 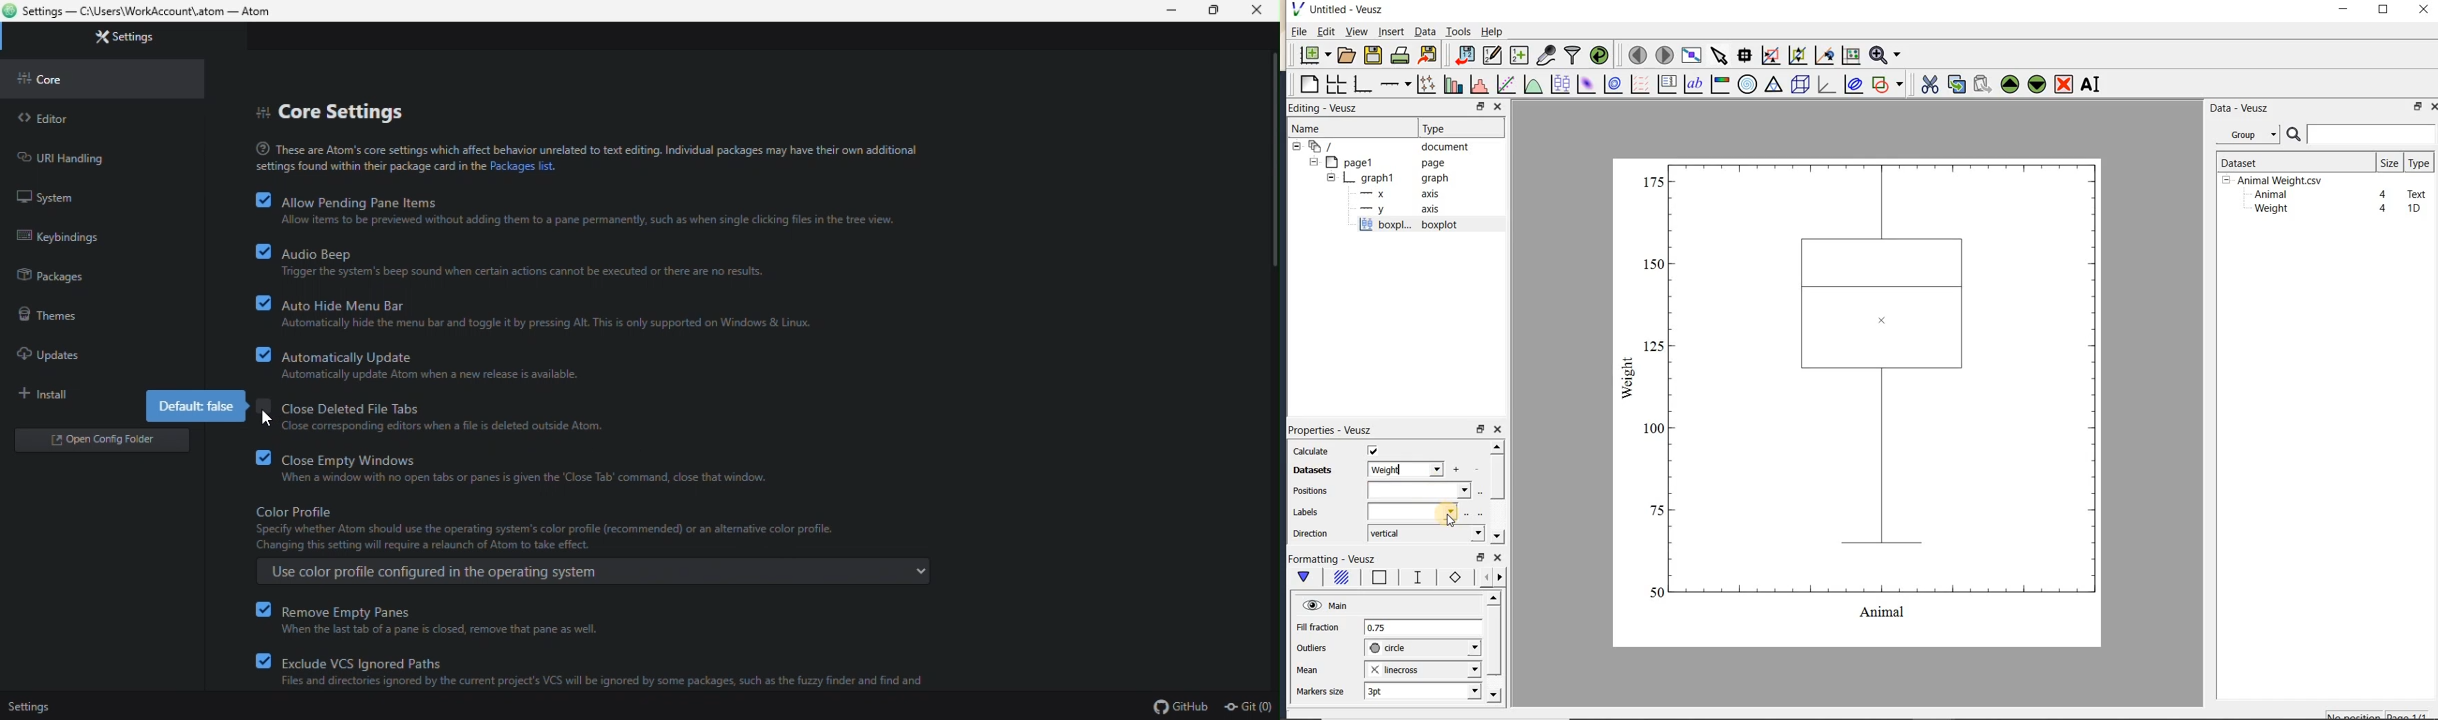 What do you see at coordinates (1453, 84) in the screenshot?
I see `plot bar charts` at bounding box center [1453, 84].